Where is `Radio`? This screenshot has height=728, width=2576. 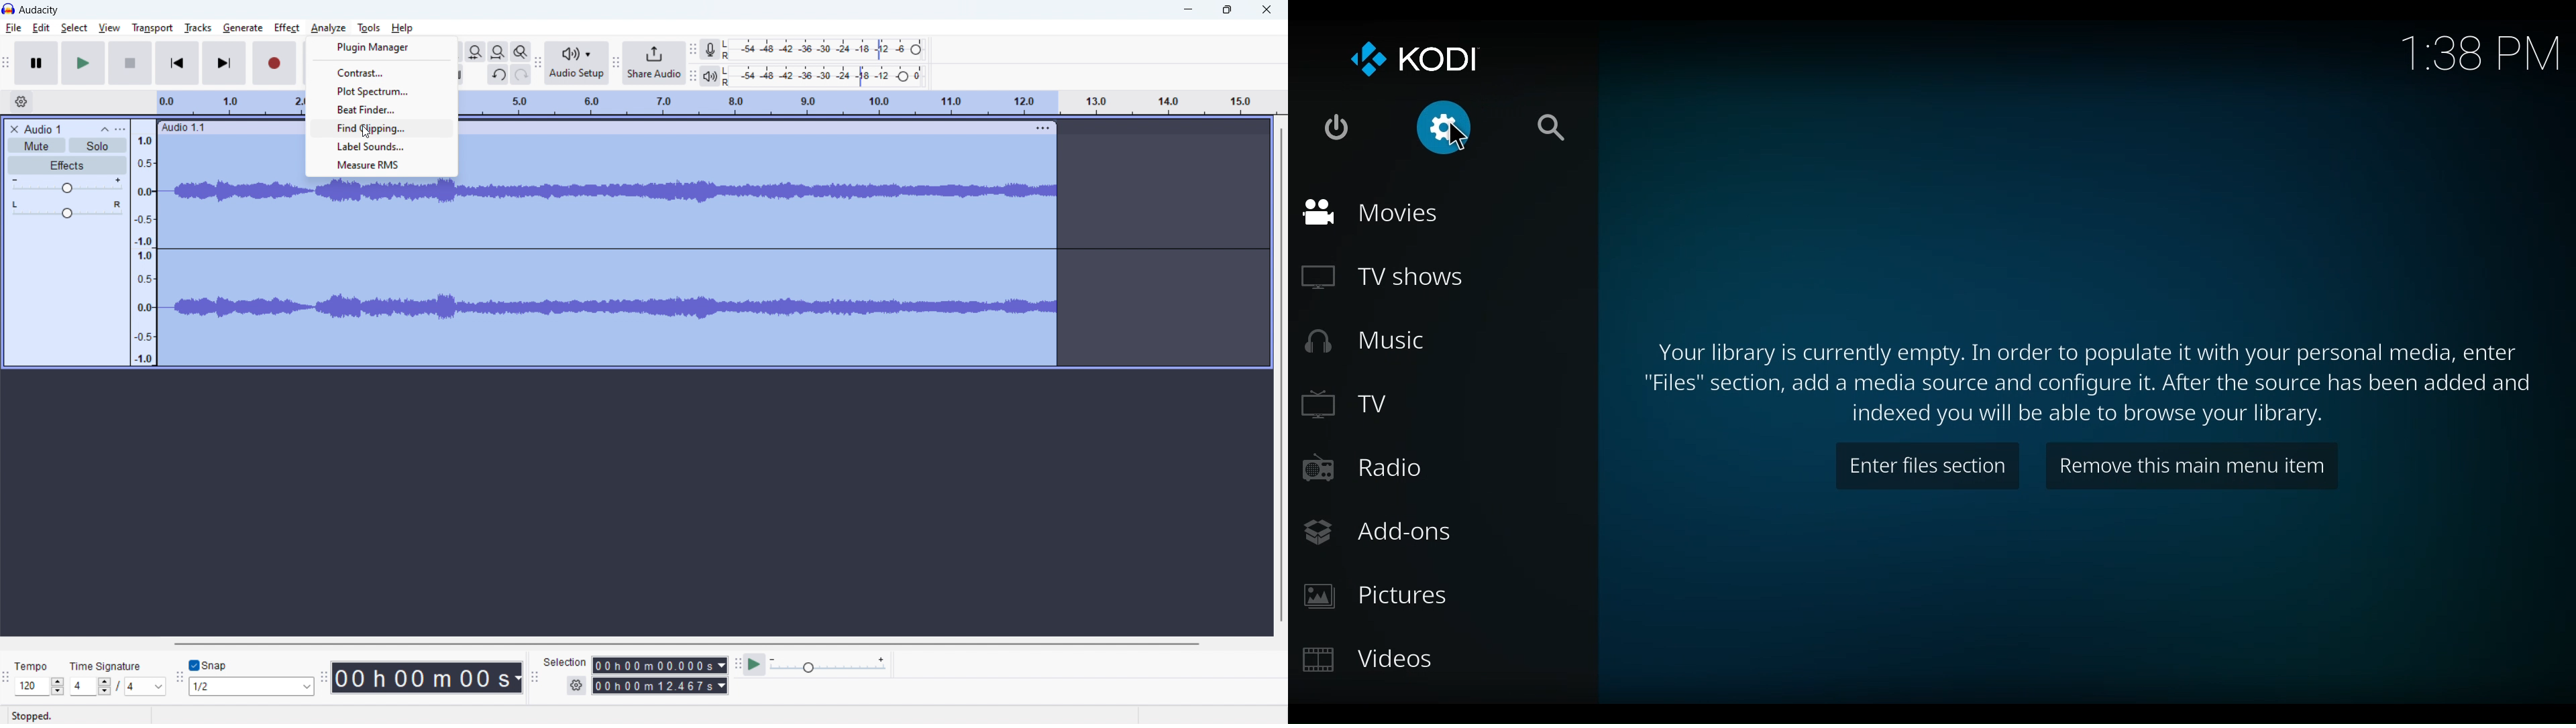
Radio is located at coordinates (1364, 467).